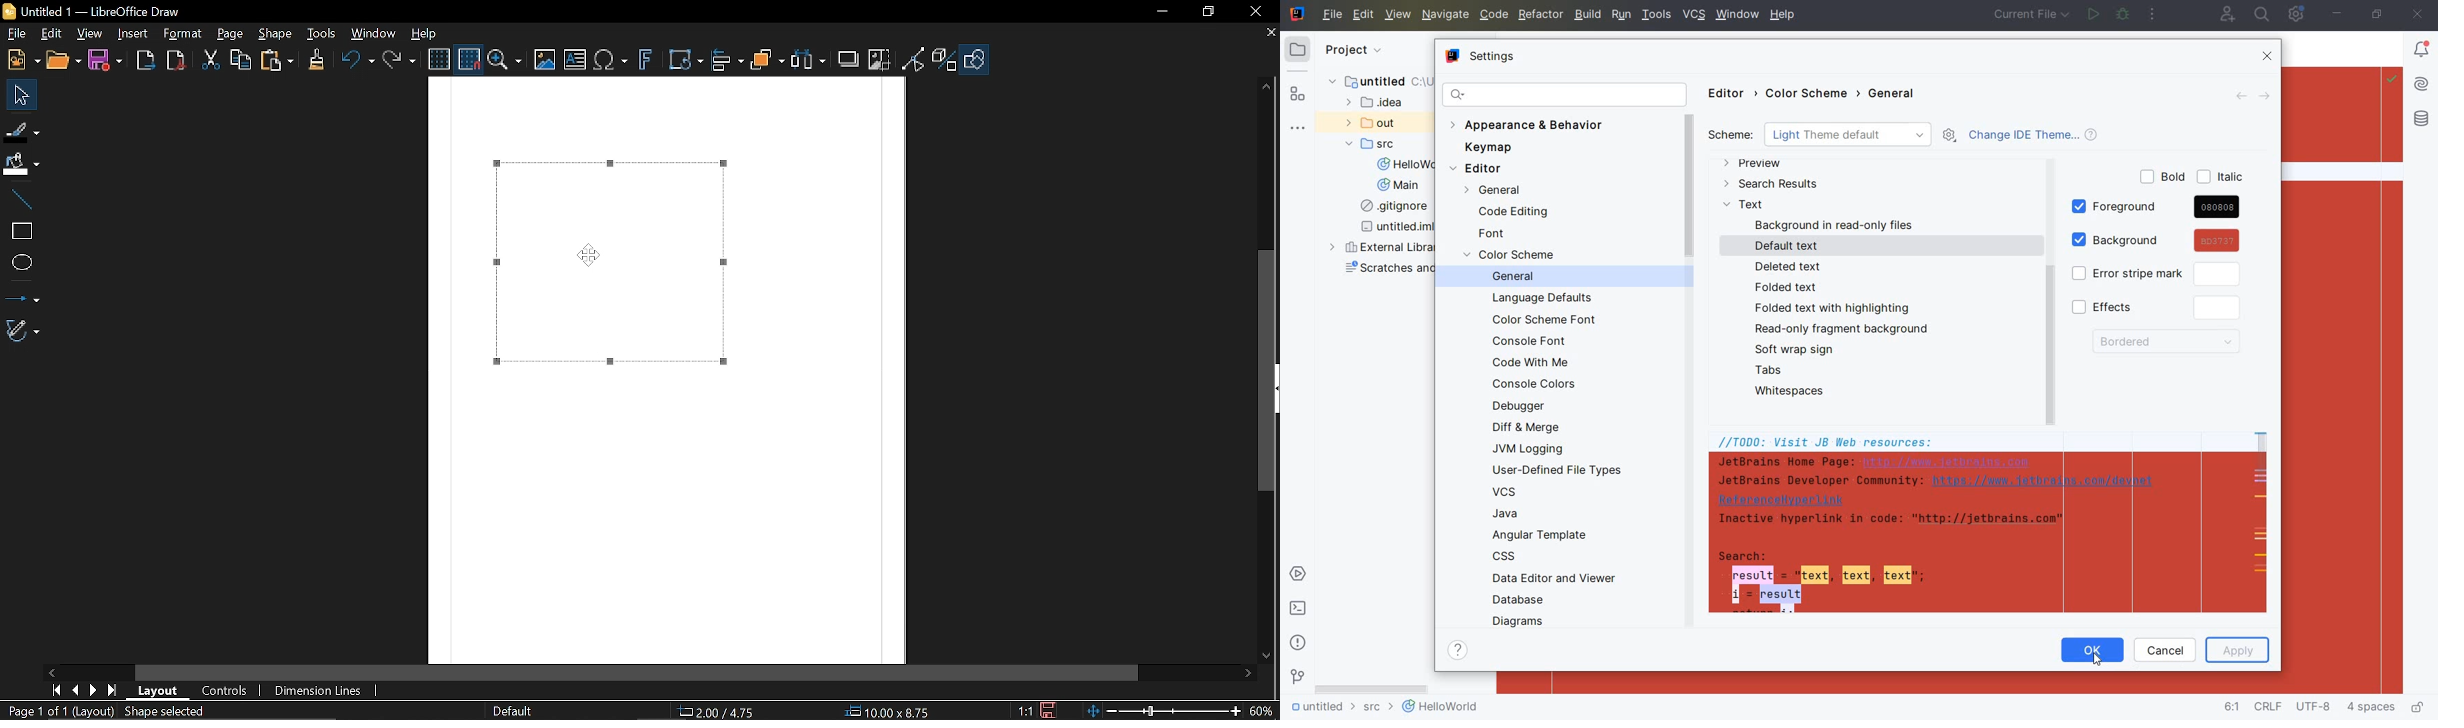 The height and width of the screenshot is (728, 2464). What do you see at coordinates (687, 61) in the screenshot?
I see `Transformations` at bounding box center [687, 61].